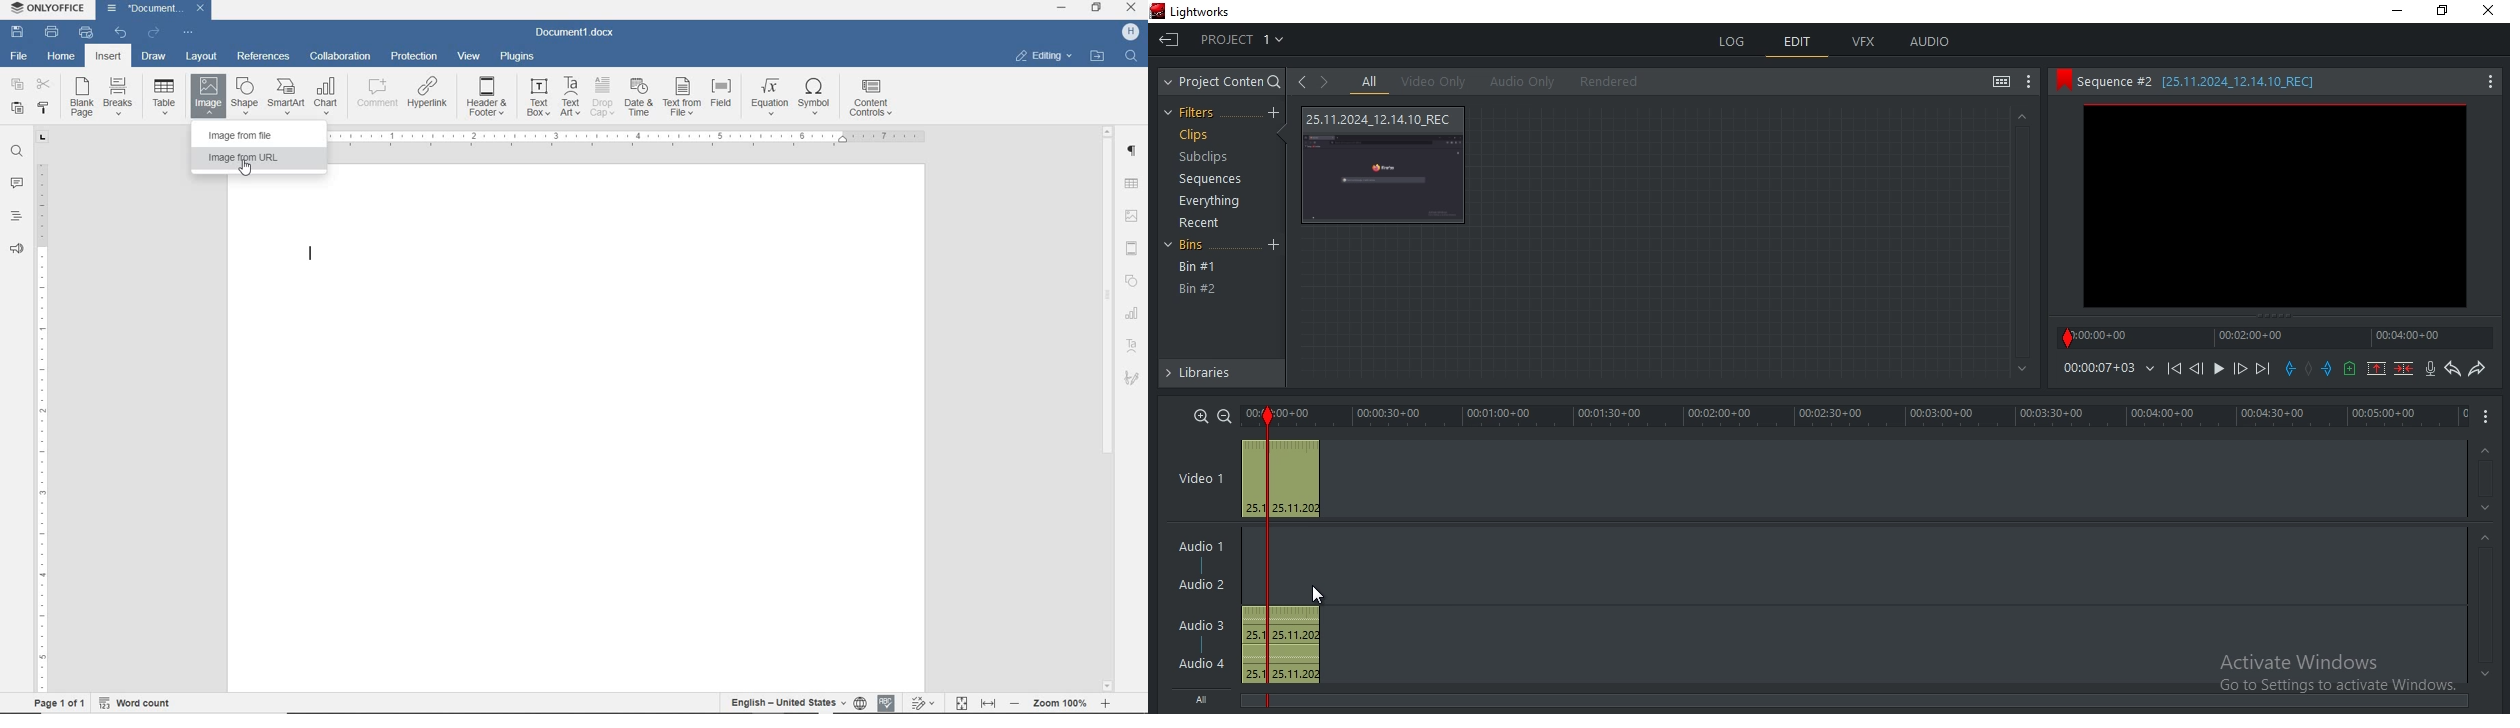 The image size is (2520, 728). Describe the element at coordinates (45, 412) in the screenshot. I see `ruler` at that location.